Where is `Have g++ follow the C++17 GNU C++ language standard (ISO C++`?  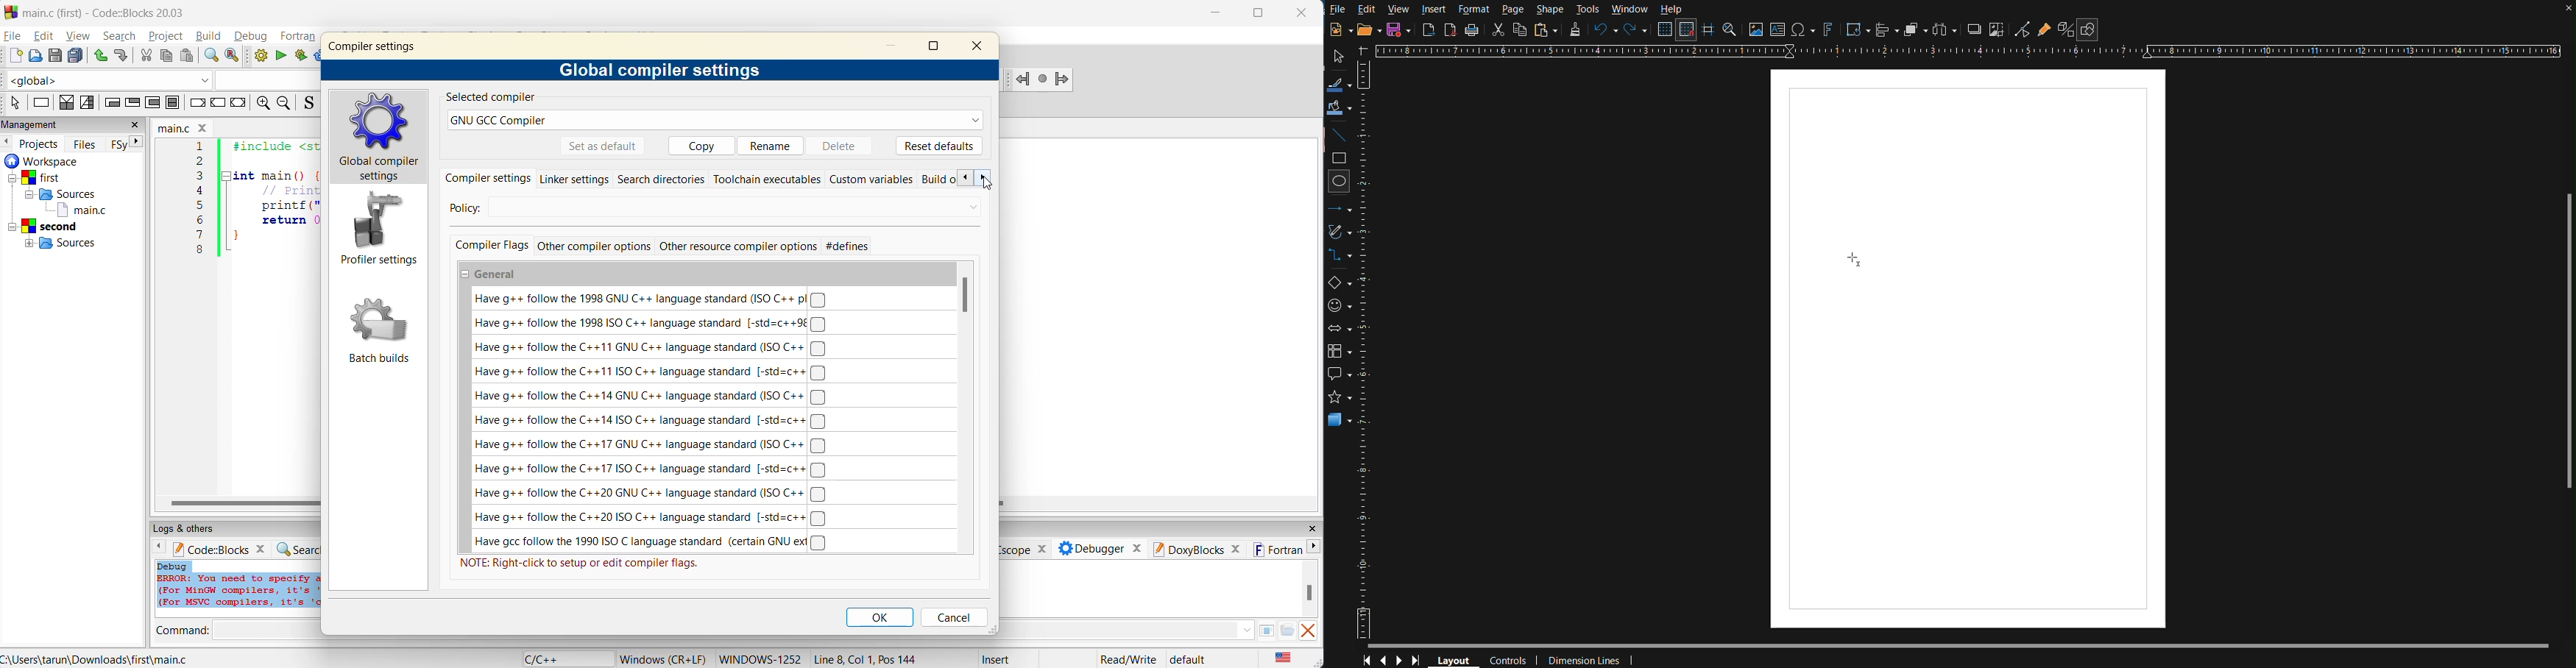 Have g++ follow the C++17 GNU C++ language standard (ISO C++ is located at coordinates (651, 444).